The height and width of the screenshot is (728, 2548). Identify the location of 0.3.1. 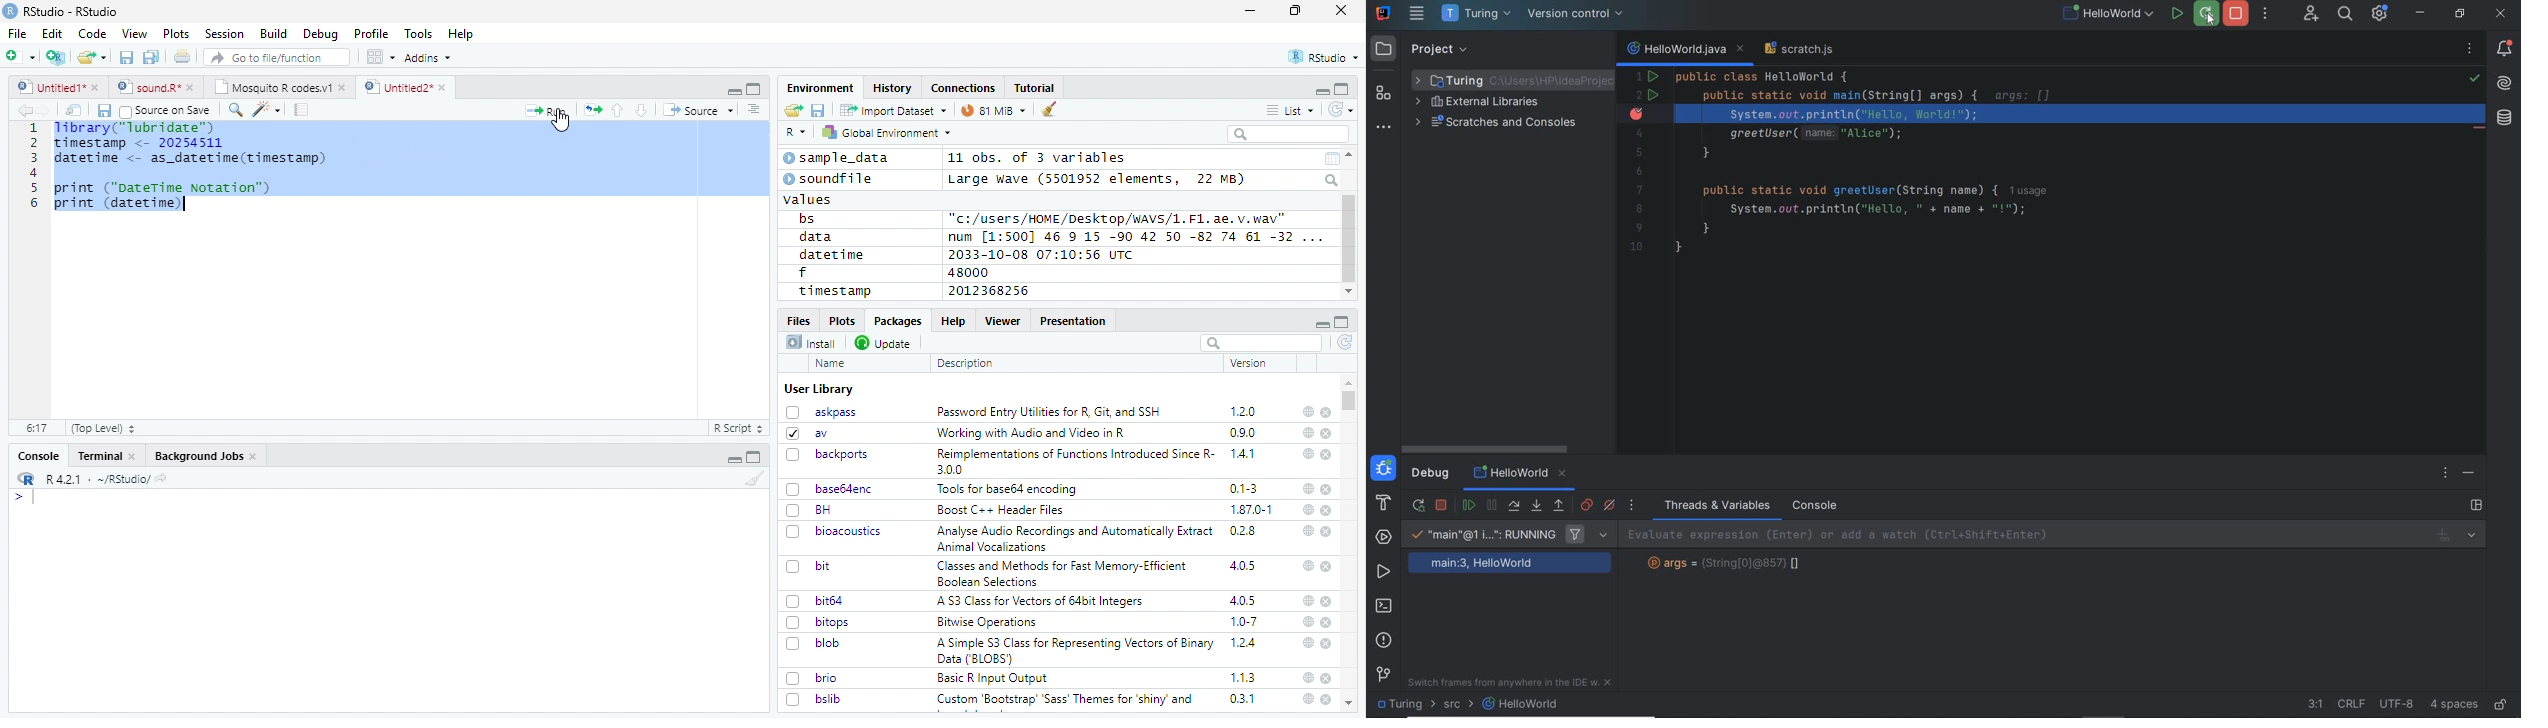
(1242, 698).